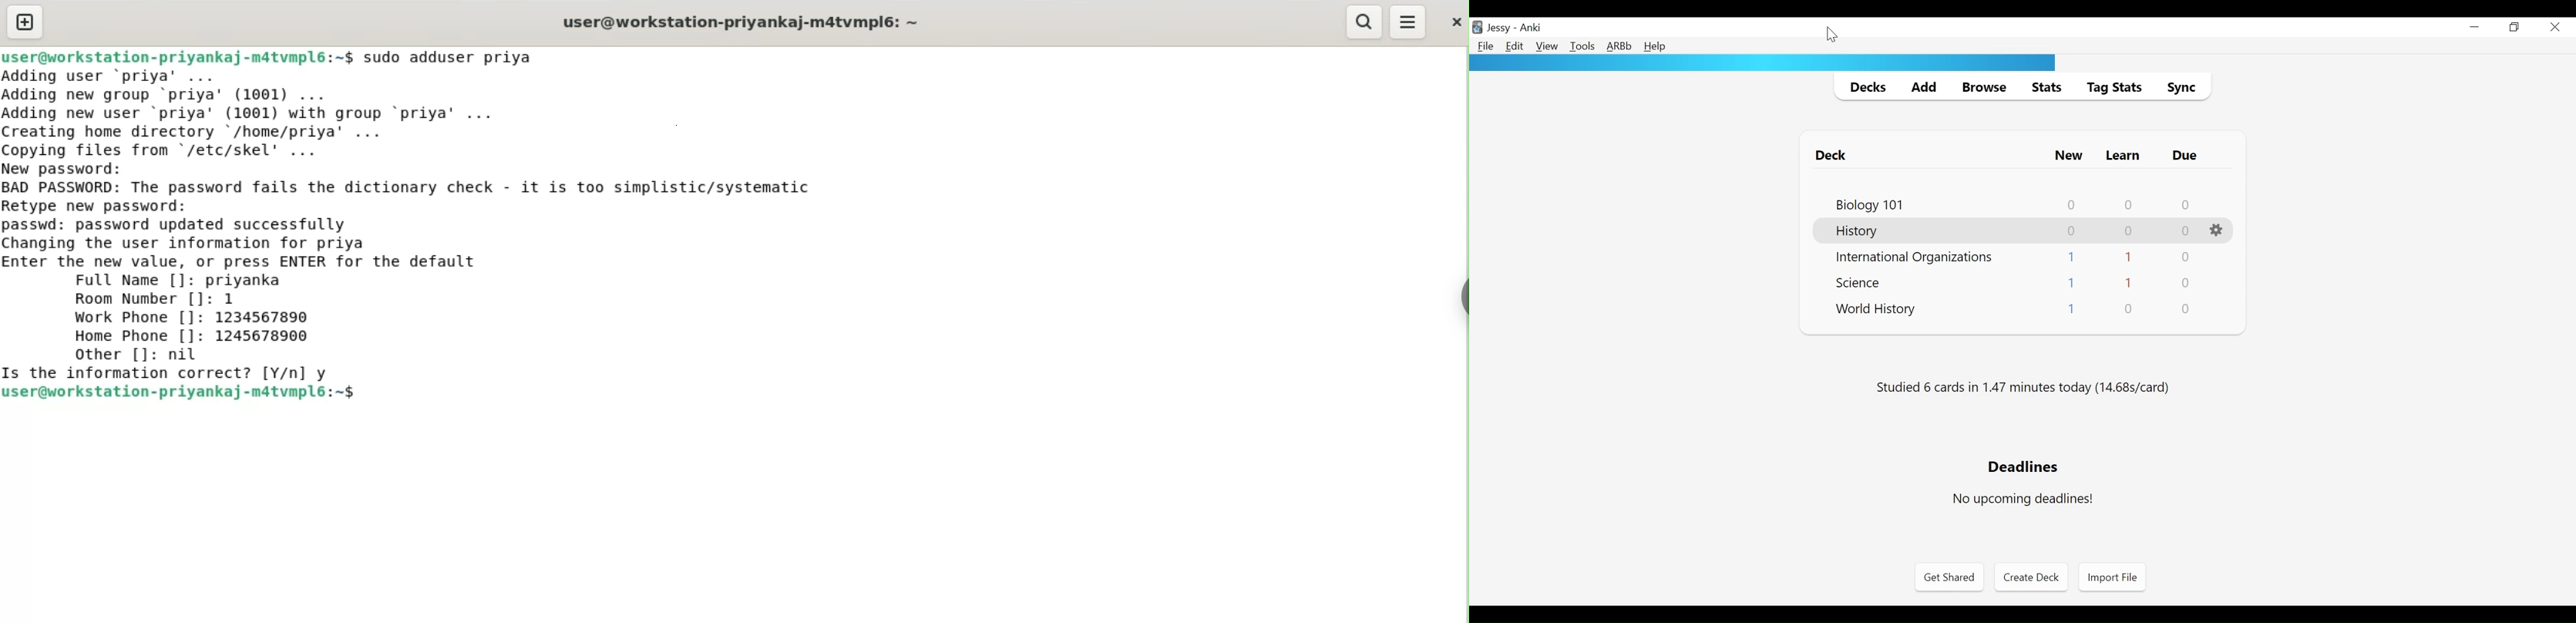 Image resolution: width=2576 pixels, height=644 pixels. I want to click on Learn, so click(2123, 156).